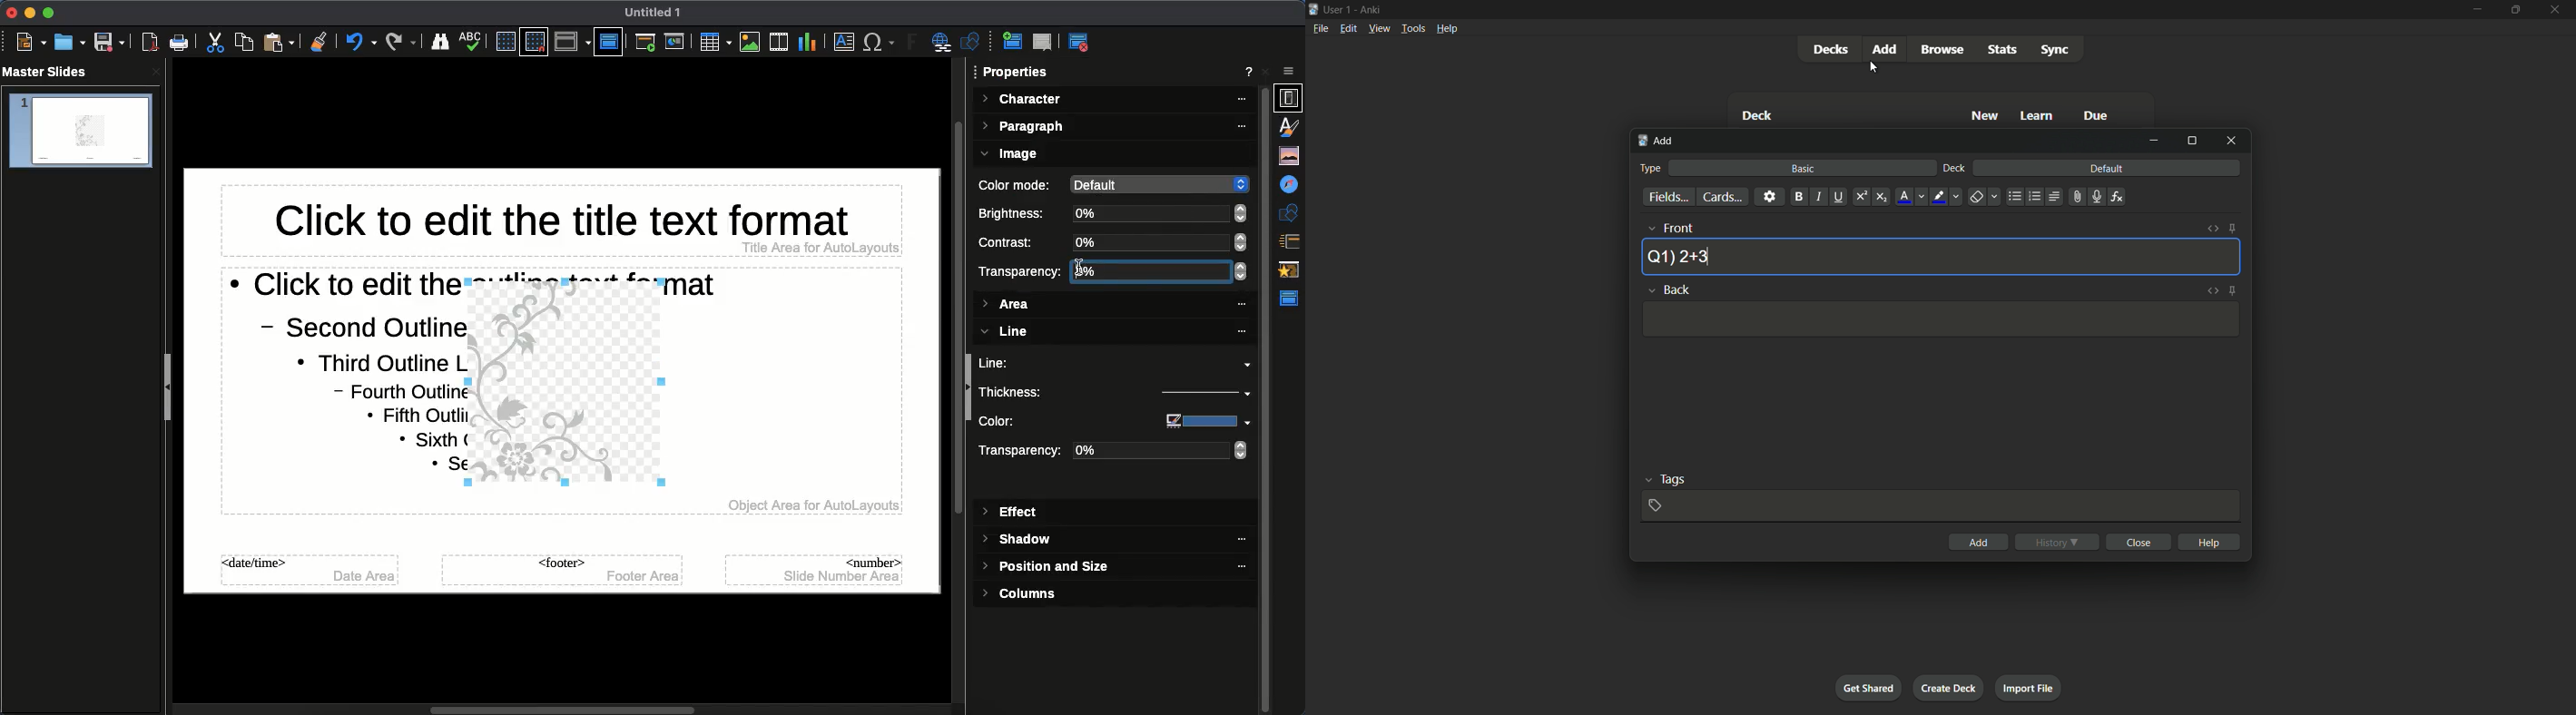  Describe the element at coordinates (1830, 50) in the screenshot. I see `decks` at that location.